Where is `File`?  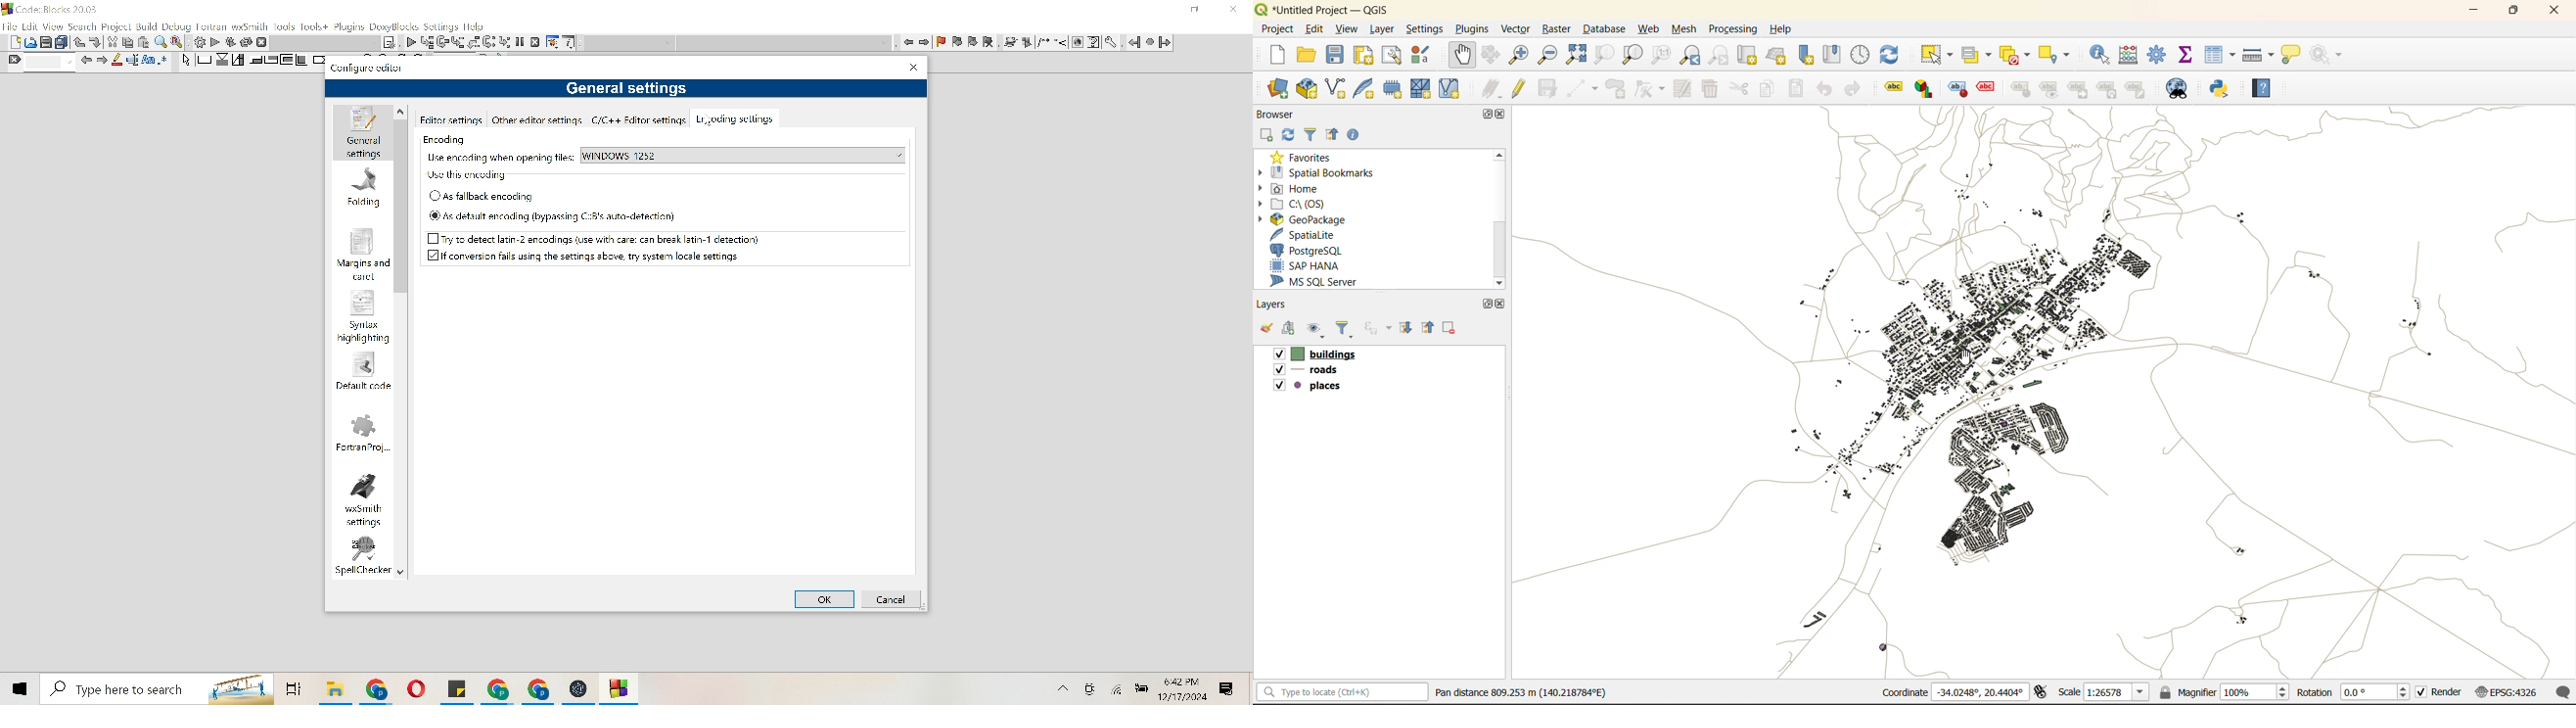 File is located at coordinates (497, 688).